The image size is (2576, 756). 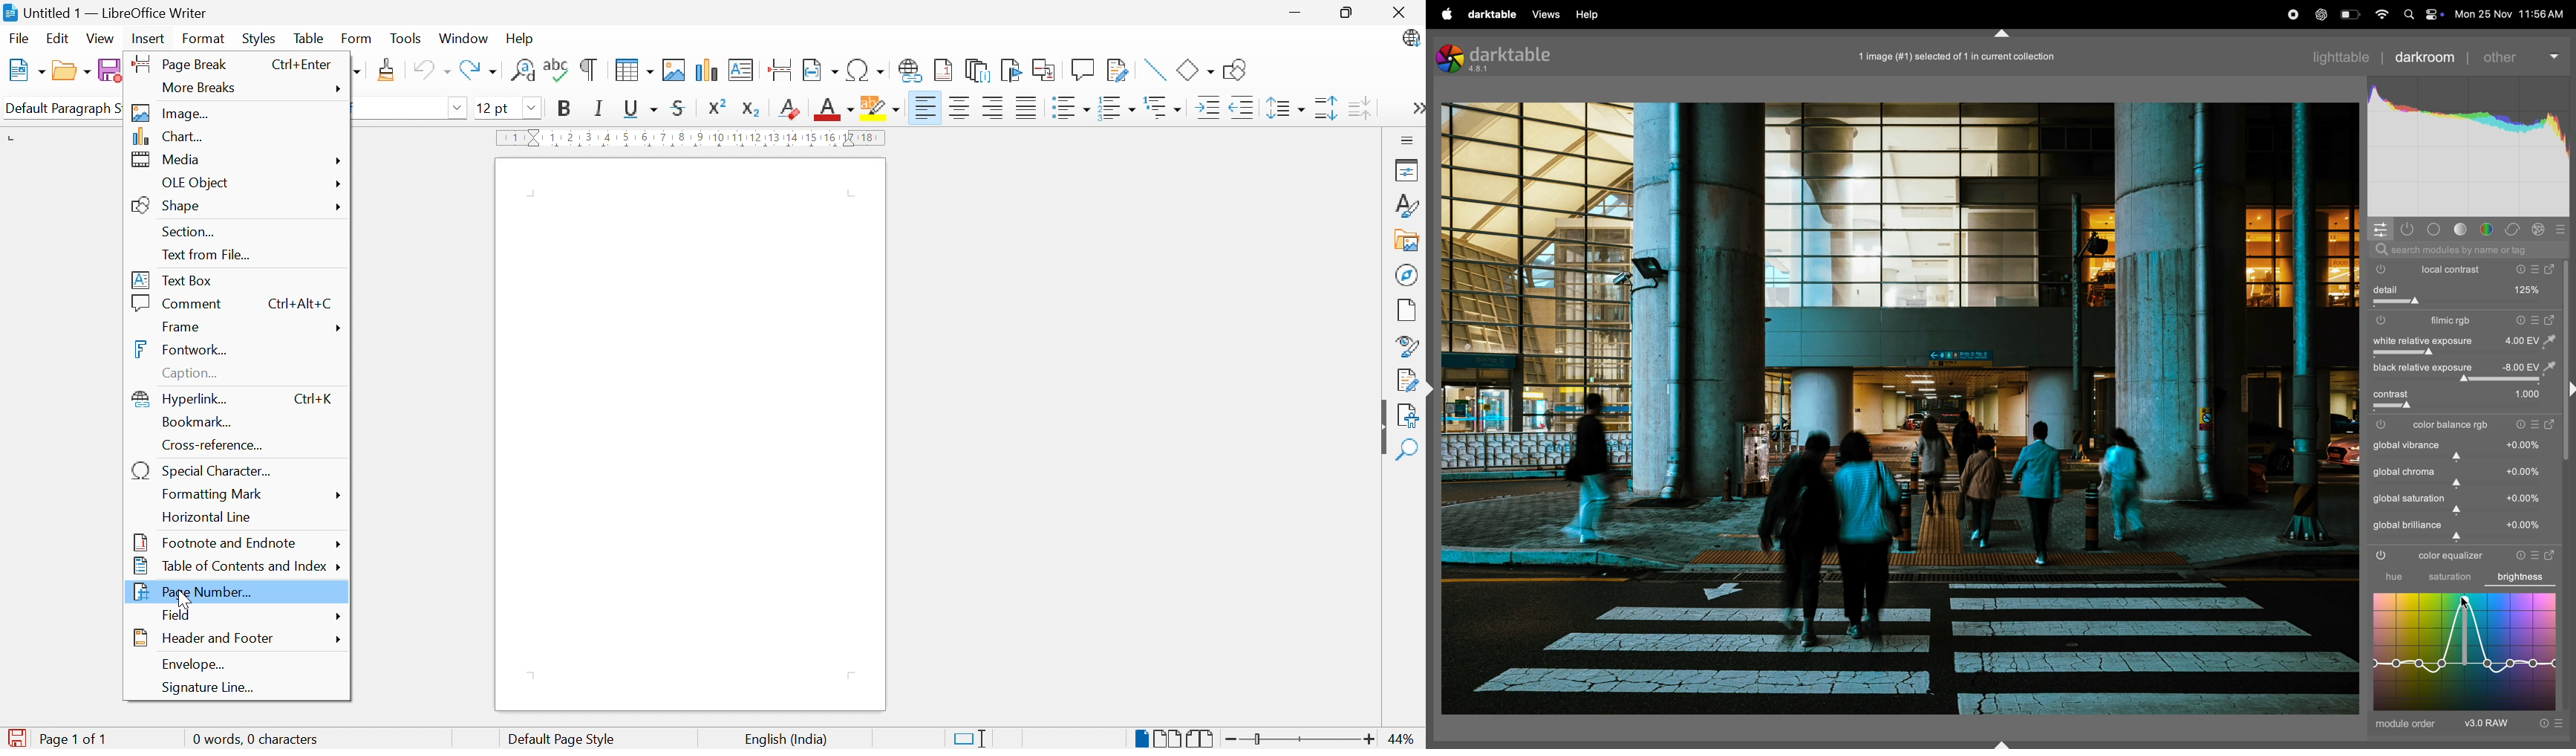 What do you see at coordinates (1588, 14) in the screenshot?
I see `help` at bounding box center [1588, 14].